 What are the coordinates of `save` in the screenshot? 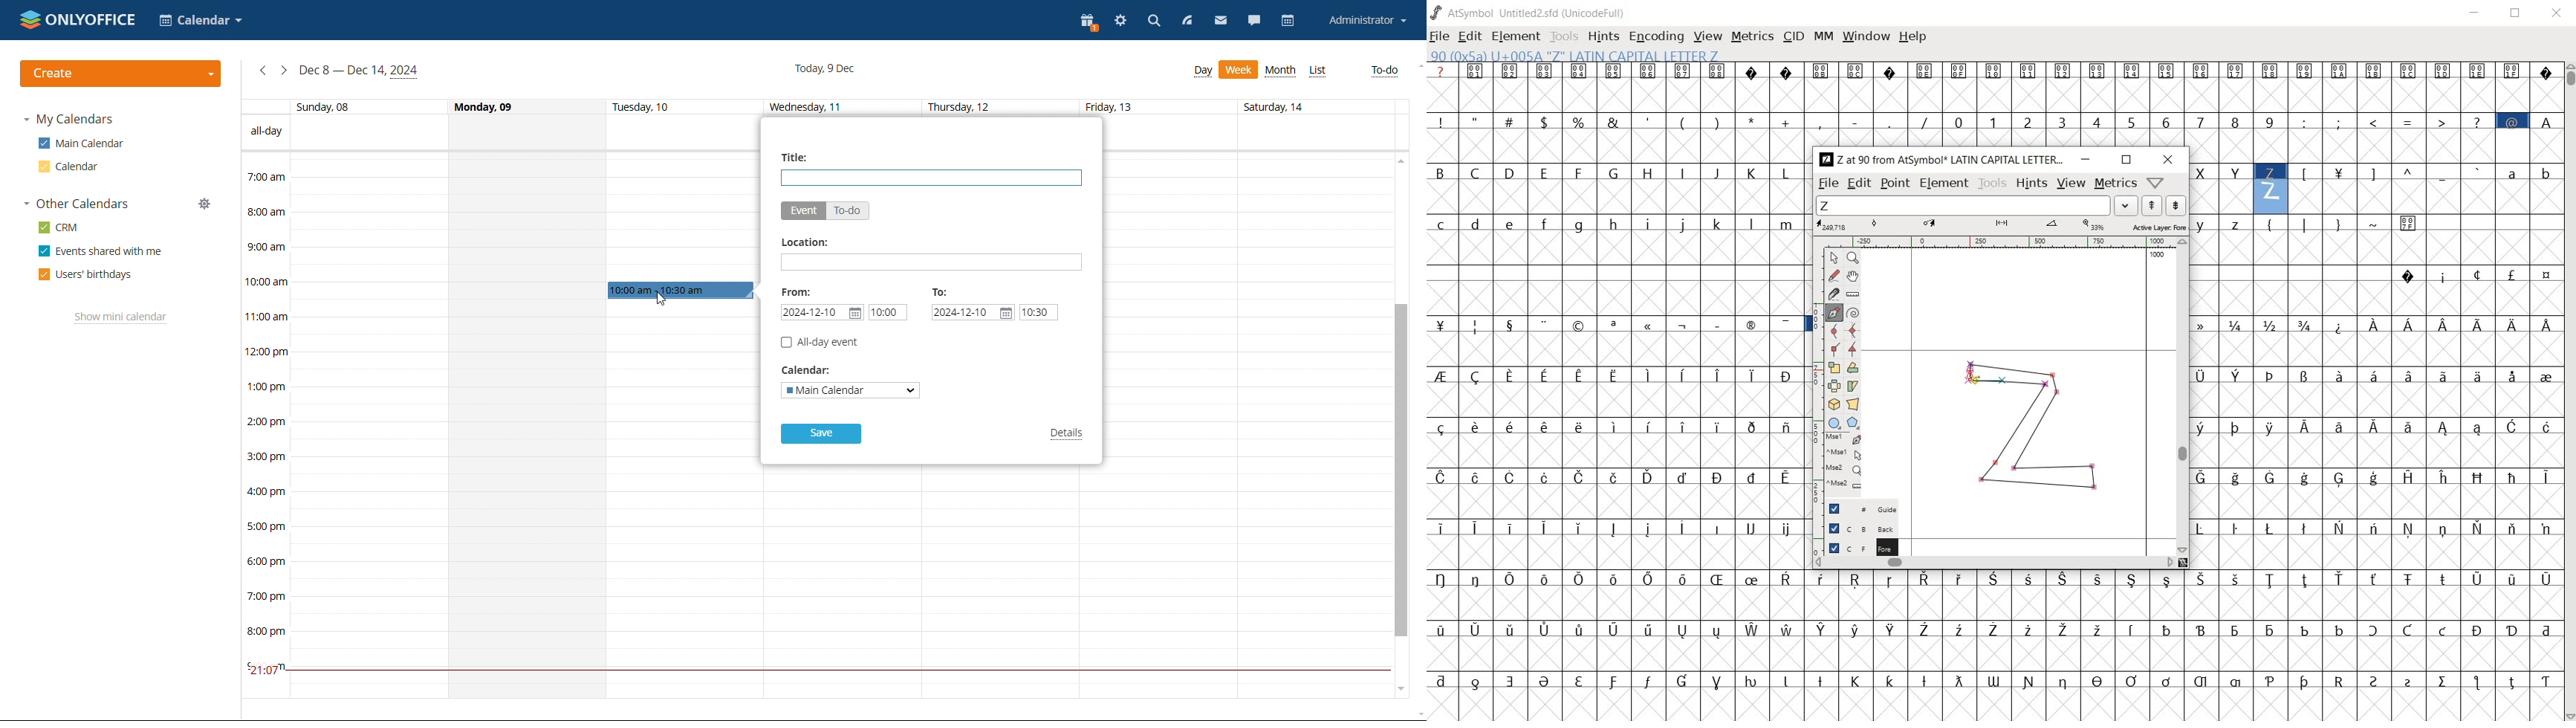 It's located at (821, 433).